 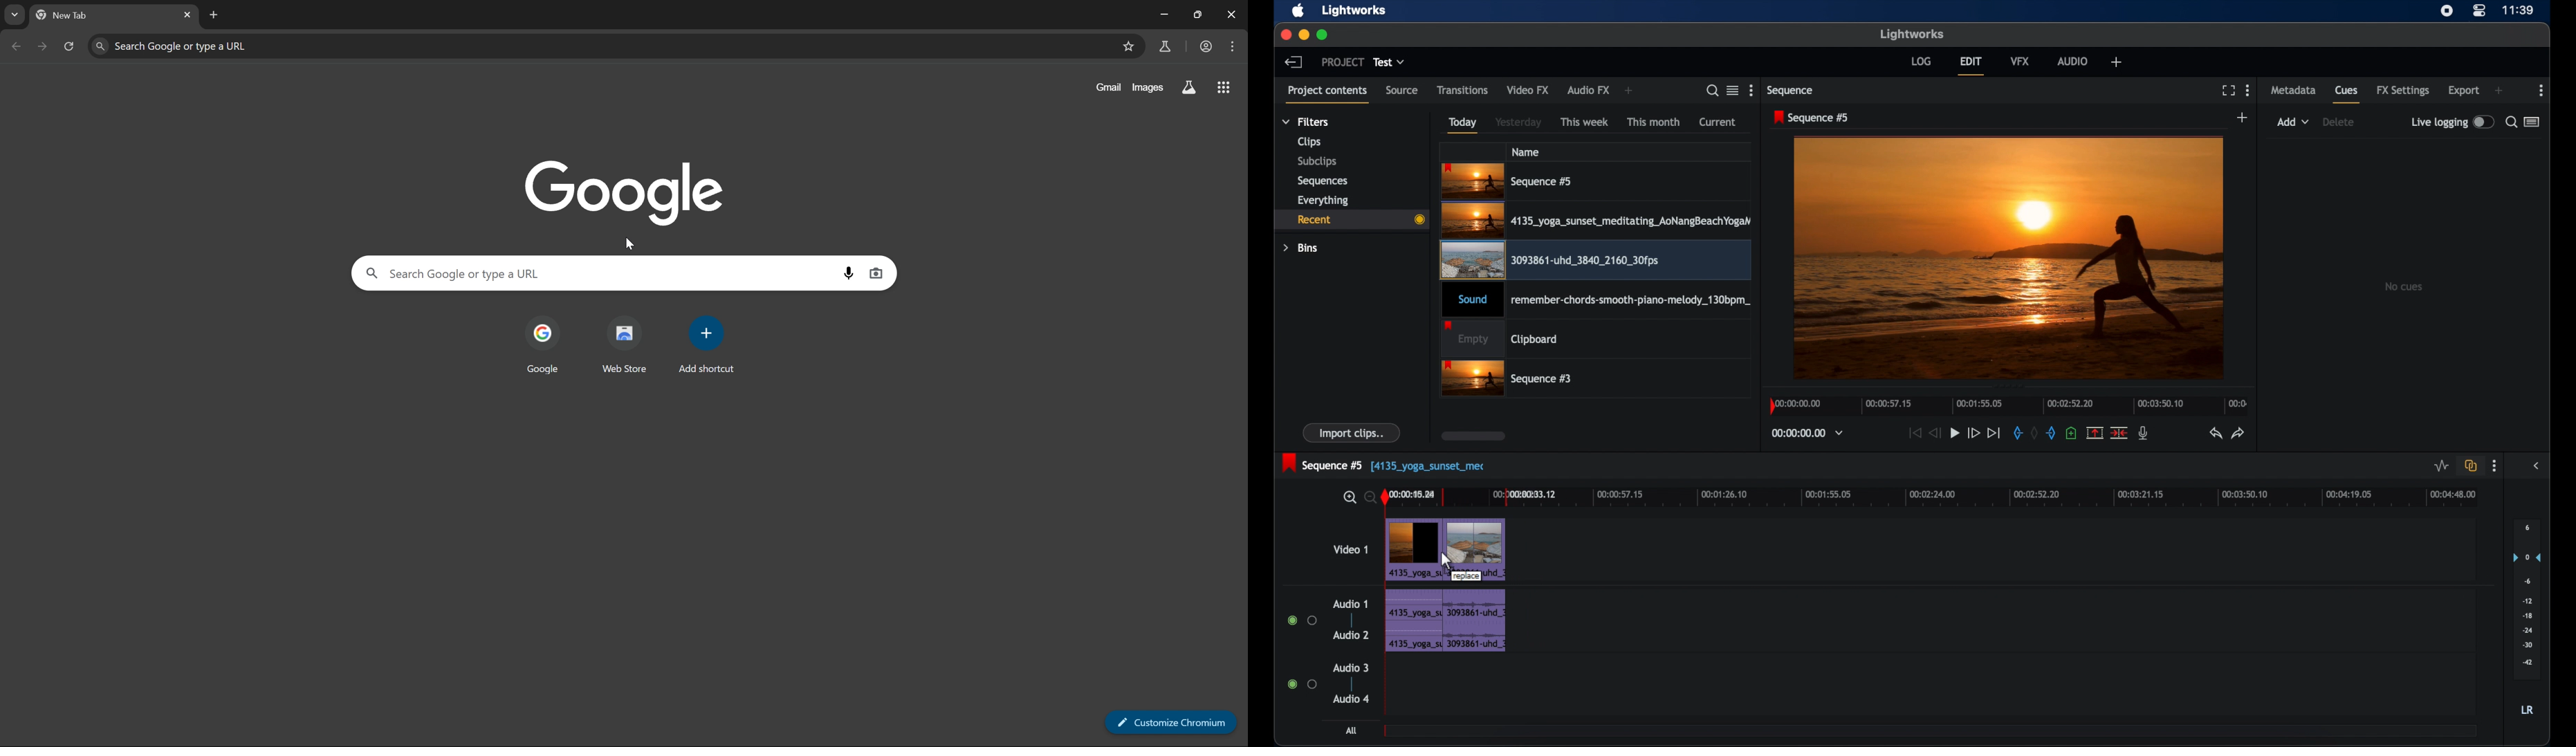 I want to click on test, so click(x=1390, y=62).